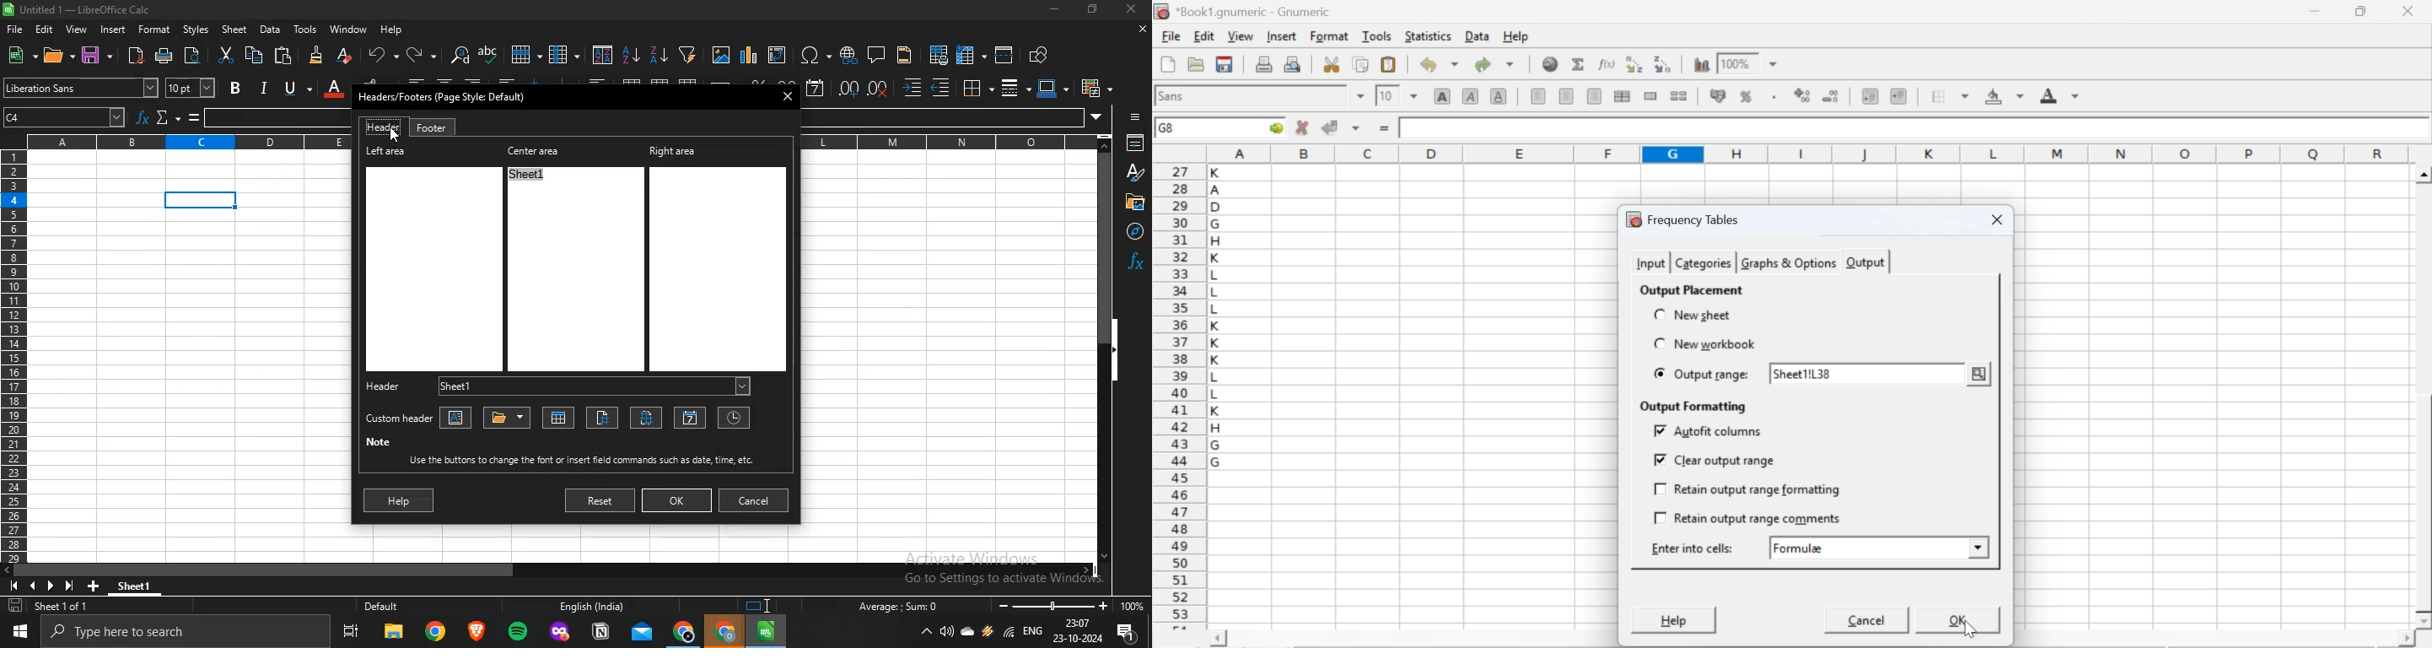 This screenshot has width=2436, height=672. What do you see at coordinates (166, 56) in the screenshot?
I see `print` at bounding box center [166, 56].